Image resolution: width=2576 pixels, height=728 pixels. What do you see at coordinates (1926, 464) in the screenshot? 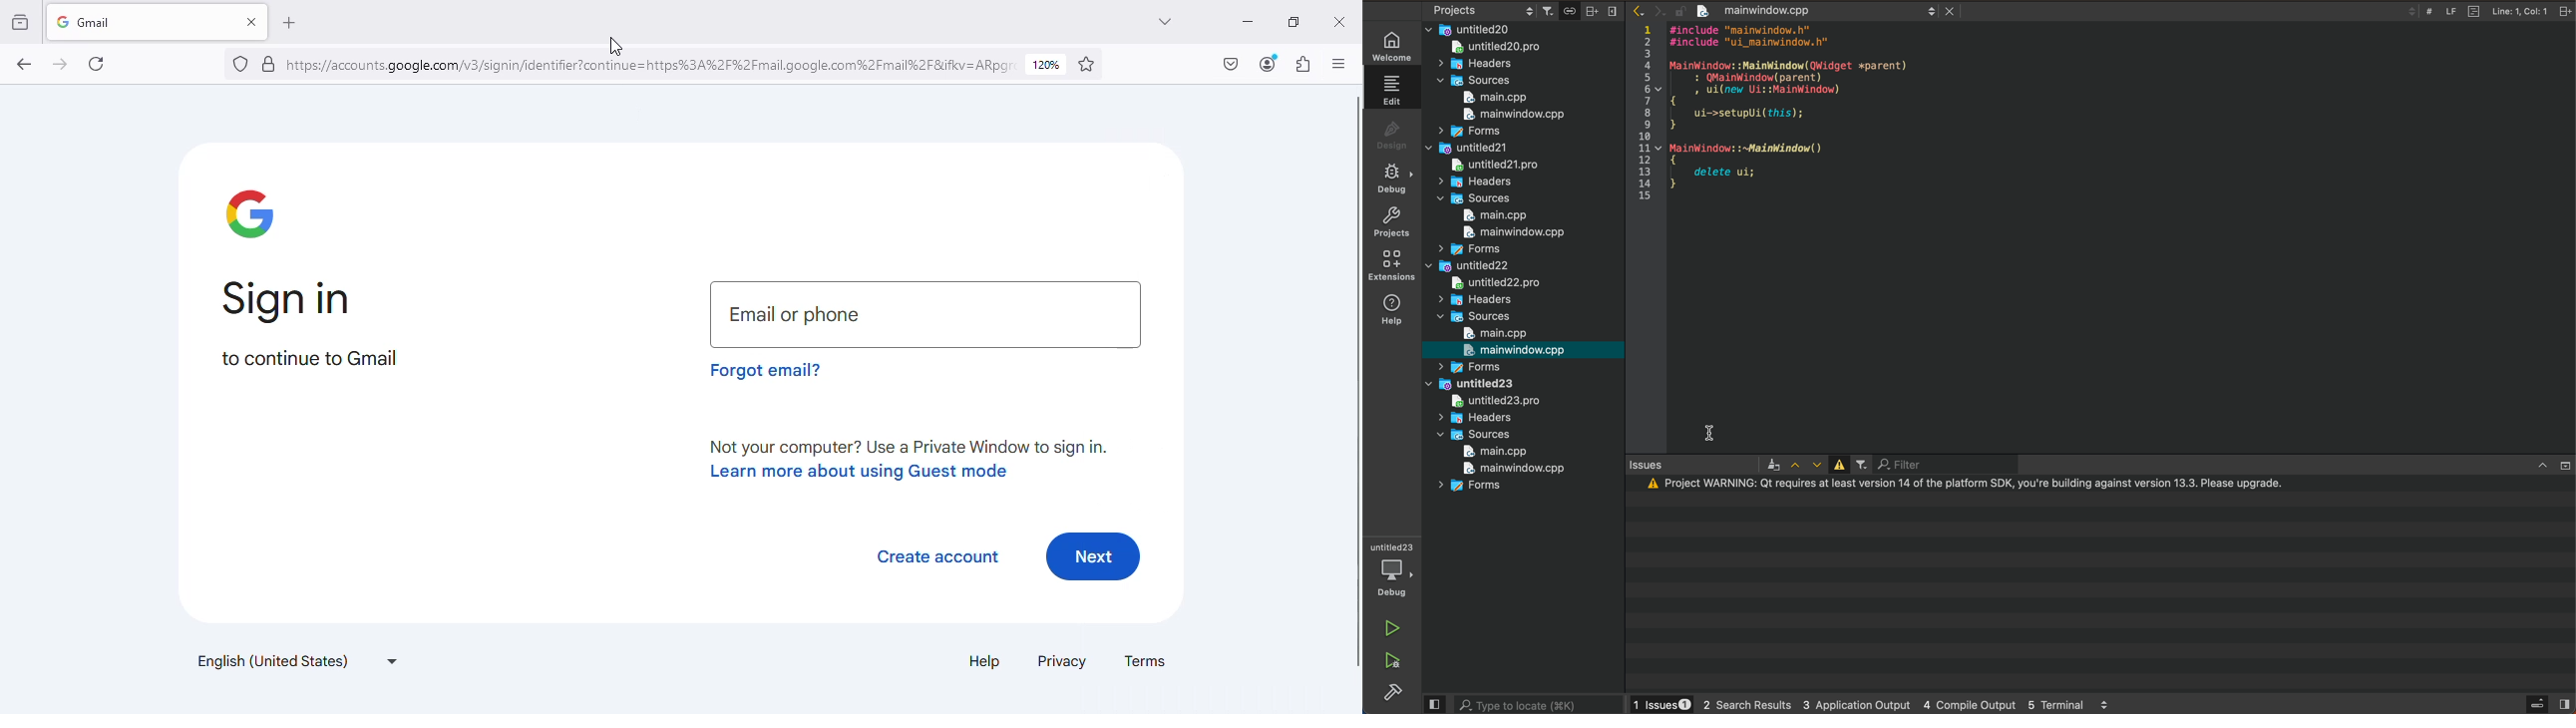
I see `filter` at bounding box center [1926, 464].